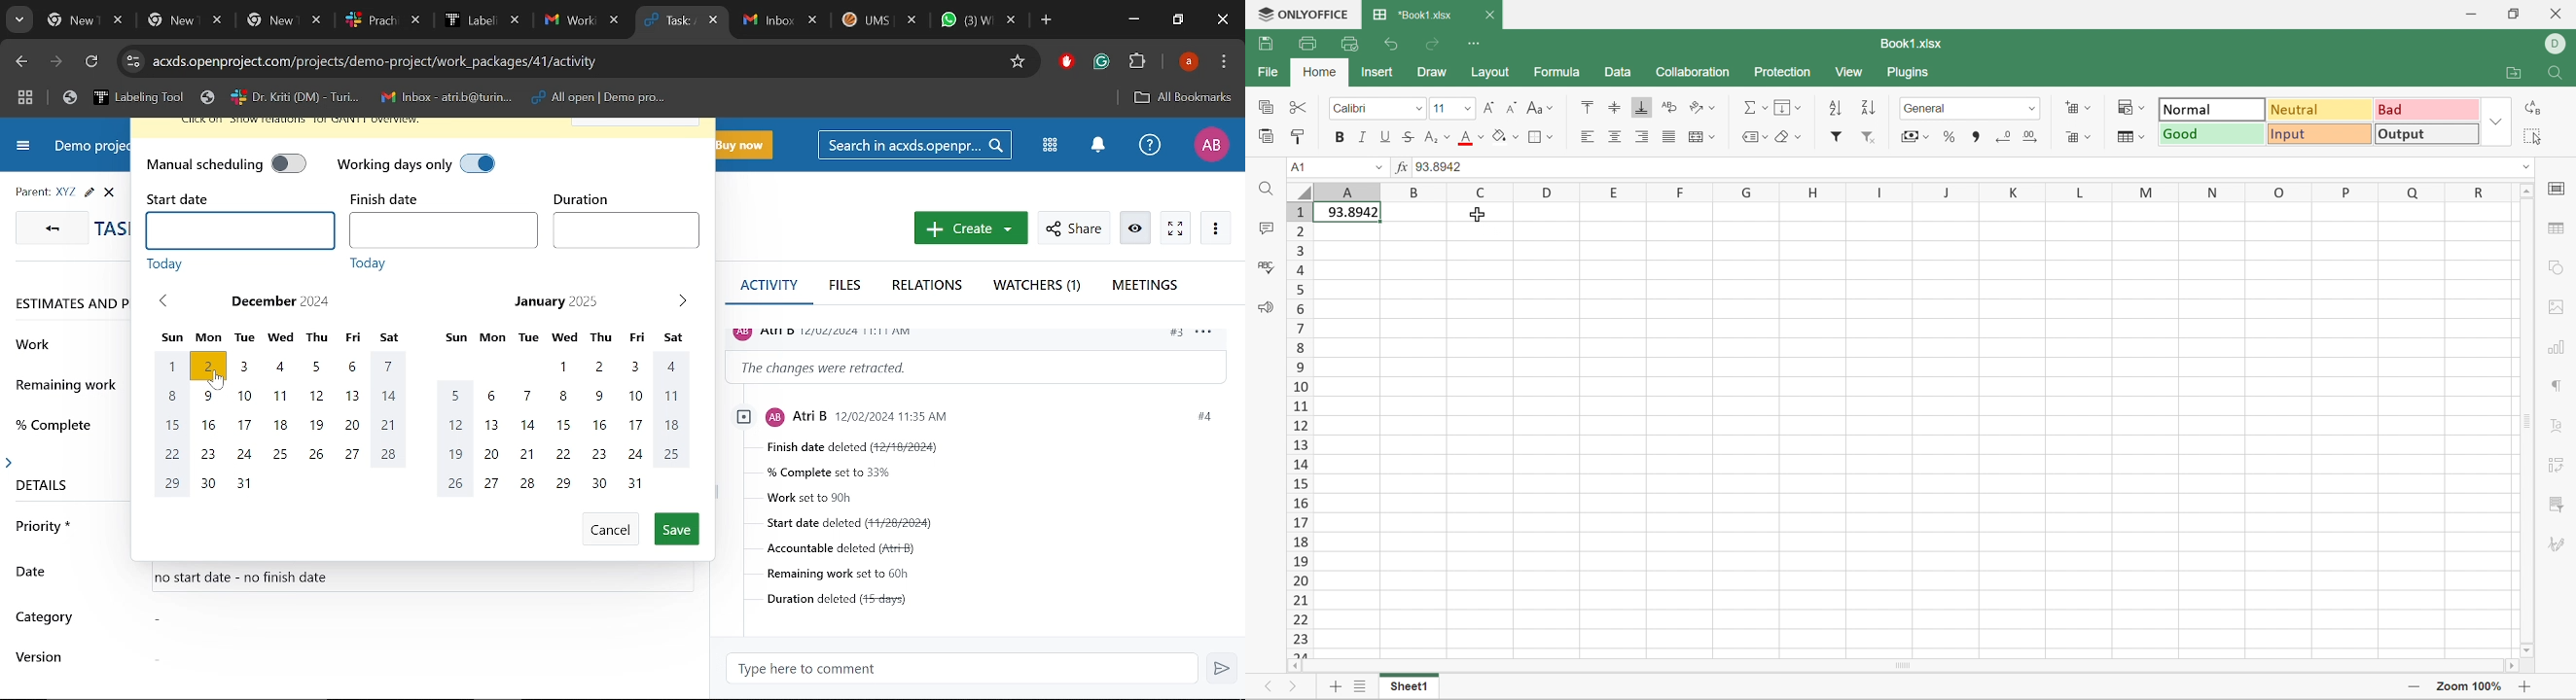 Image resolution: width=2576 pixels, height=700 pixels. I want to click on Activate zen mode, so click(1175, 228).